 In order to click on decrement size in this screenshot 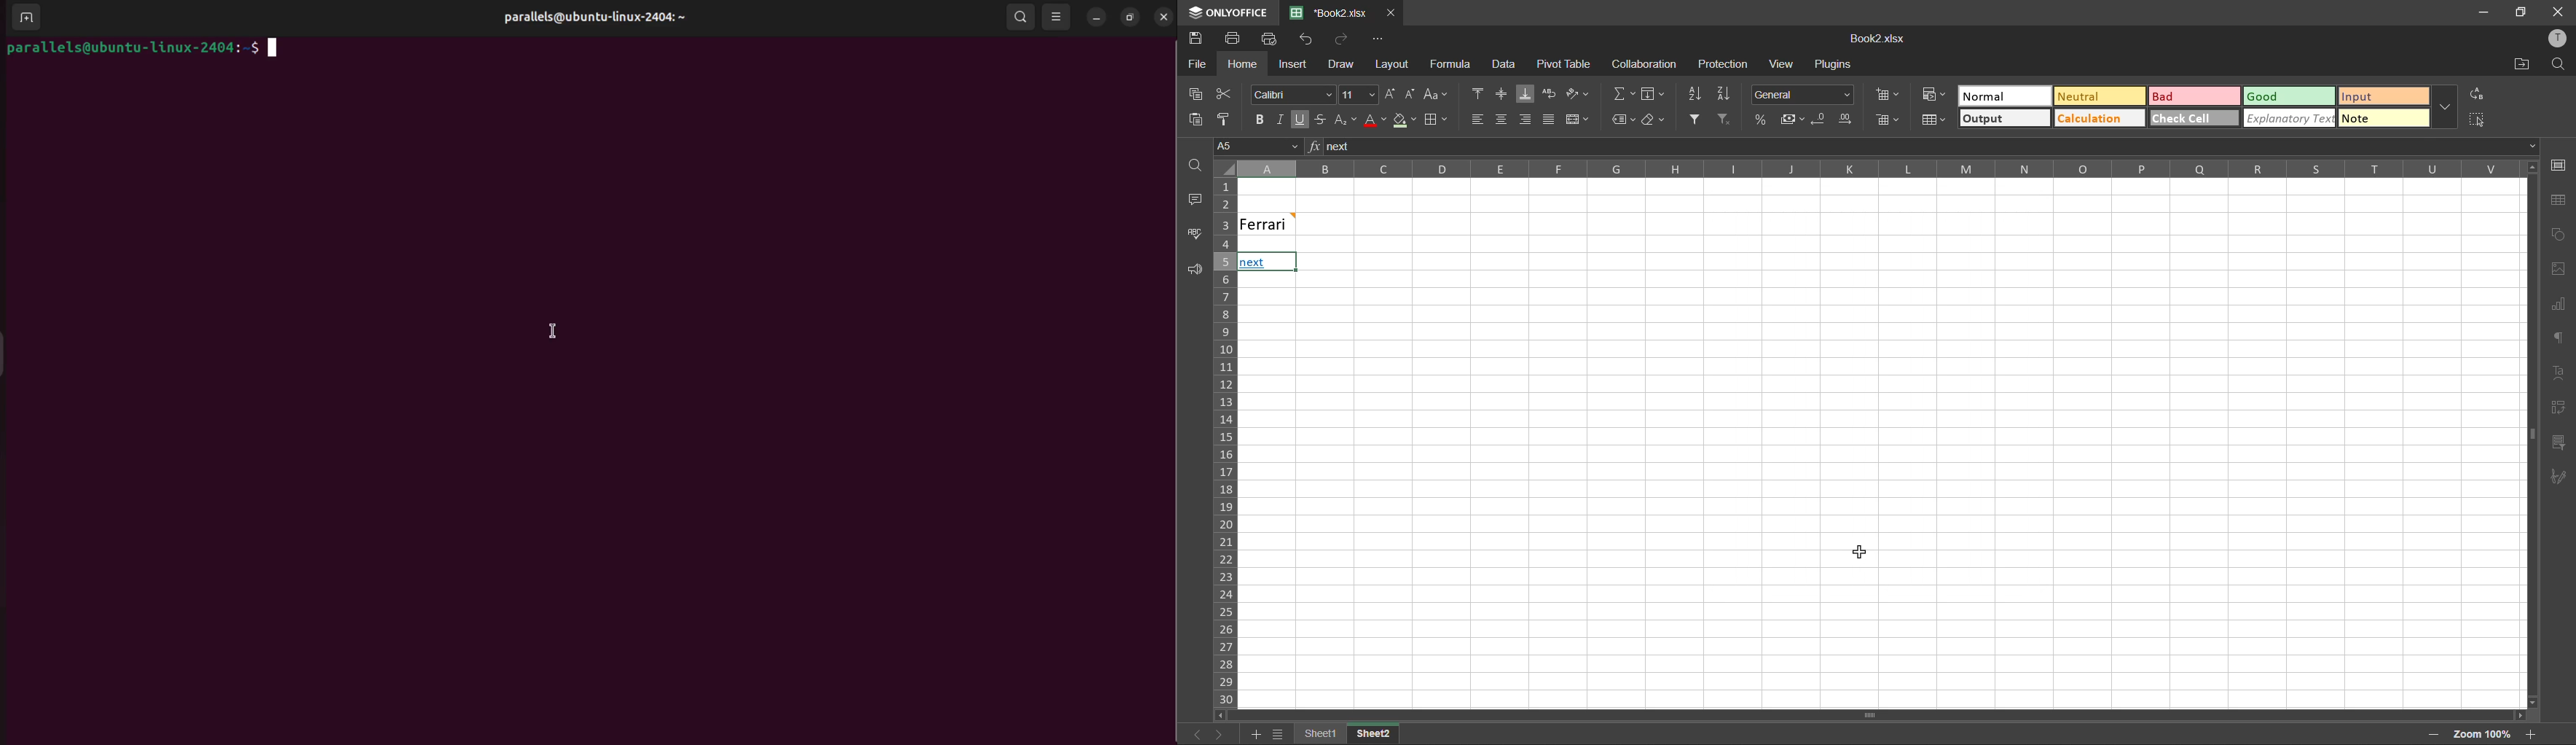, I will do `click(1409, 94)`.